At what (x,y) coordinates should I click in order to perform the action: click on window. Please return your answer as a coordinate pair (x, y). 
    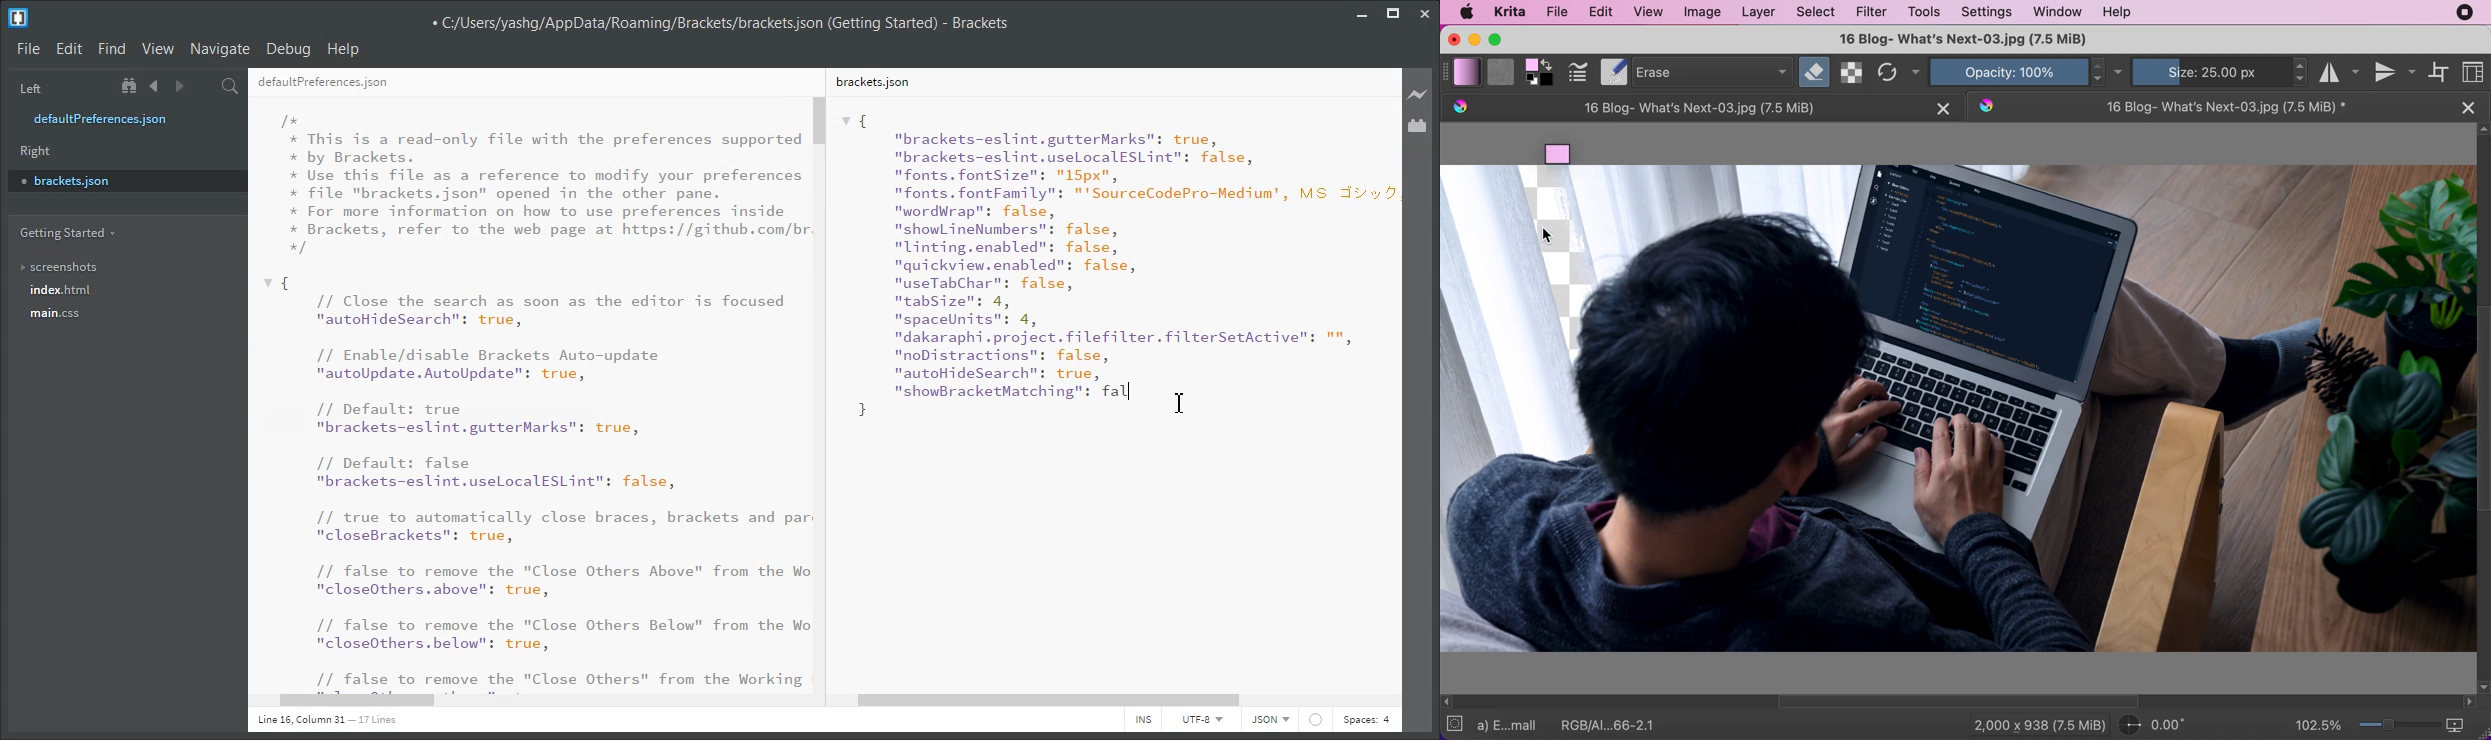
    Looking at the image, I should click on (2059, 12).